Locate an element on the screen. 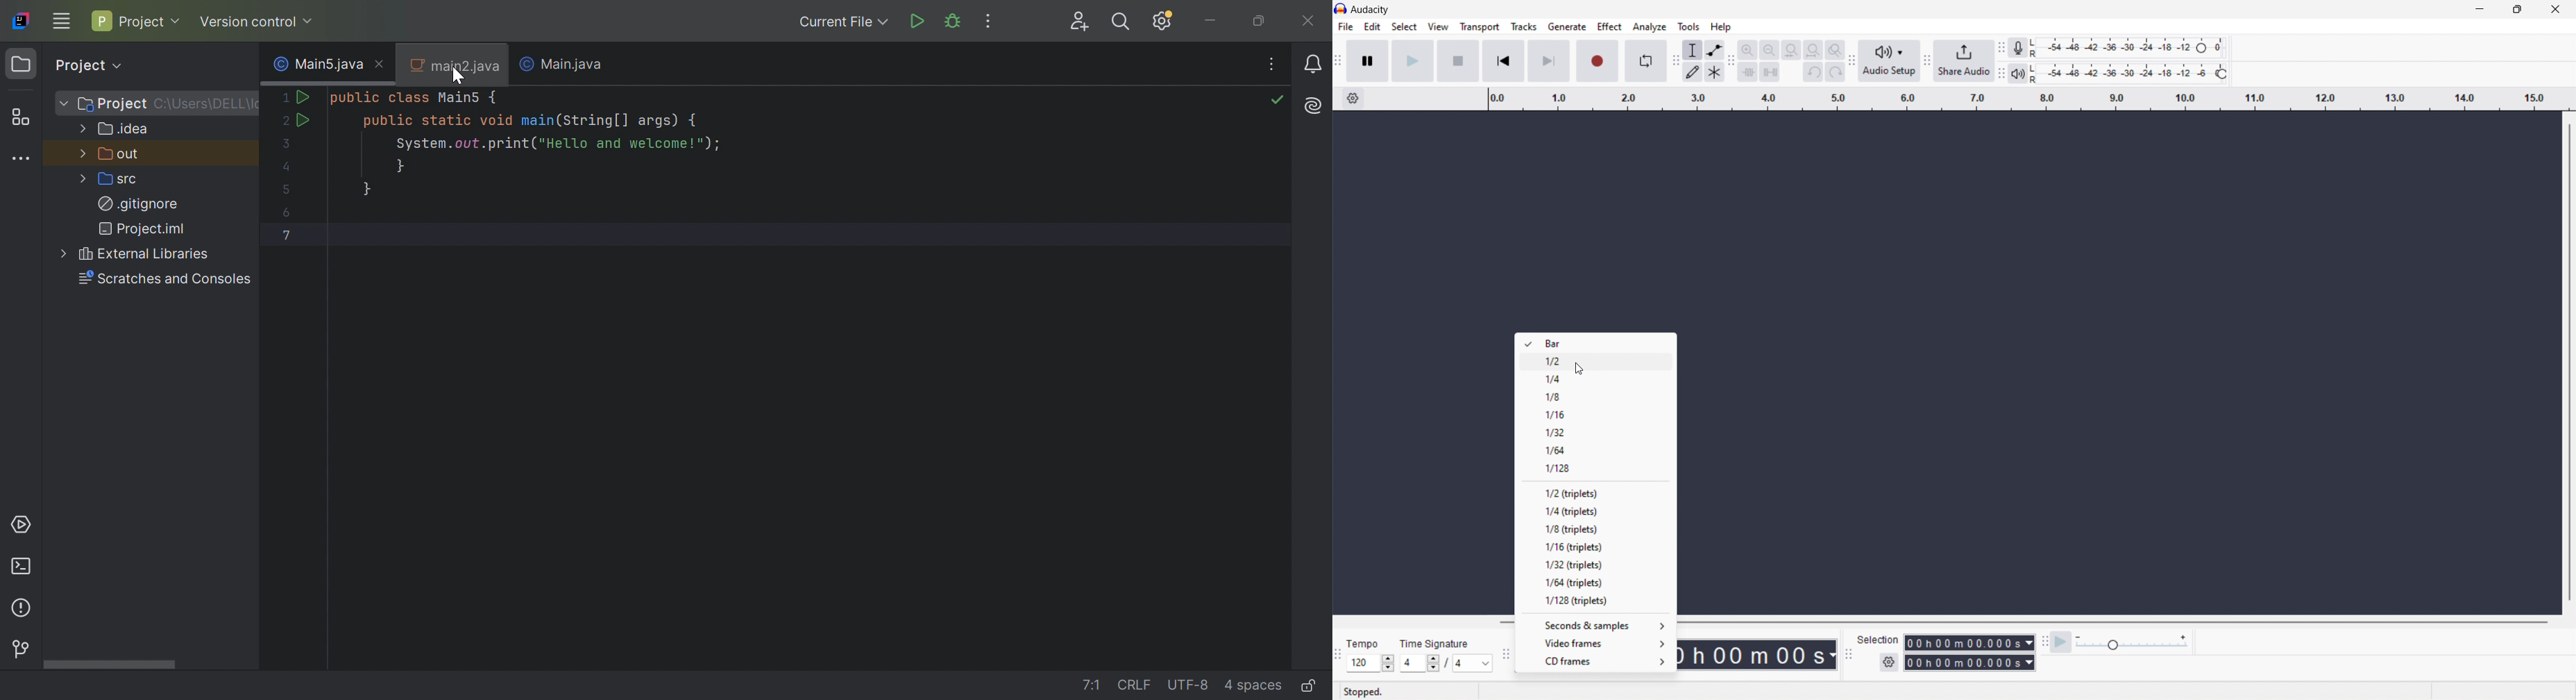  selection tool is located at coordinates (1691, 50).